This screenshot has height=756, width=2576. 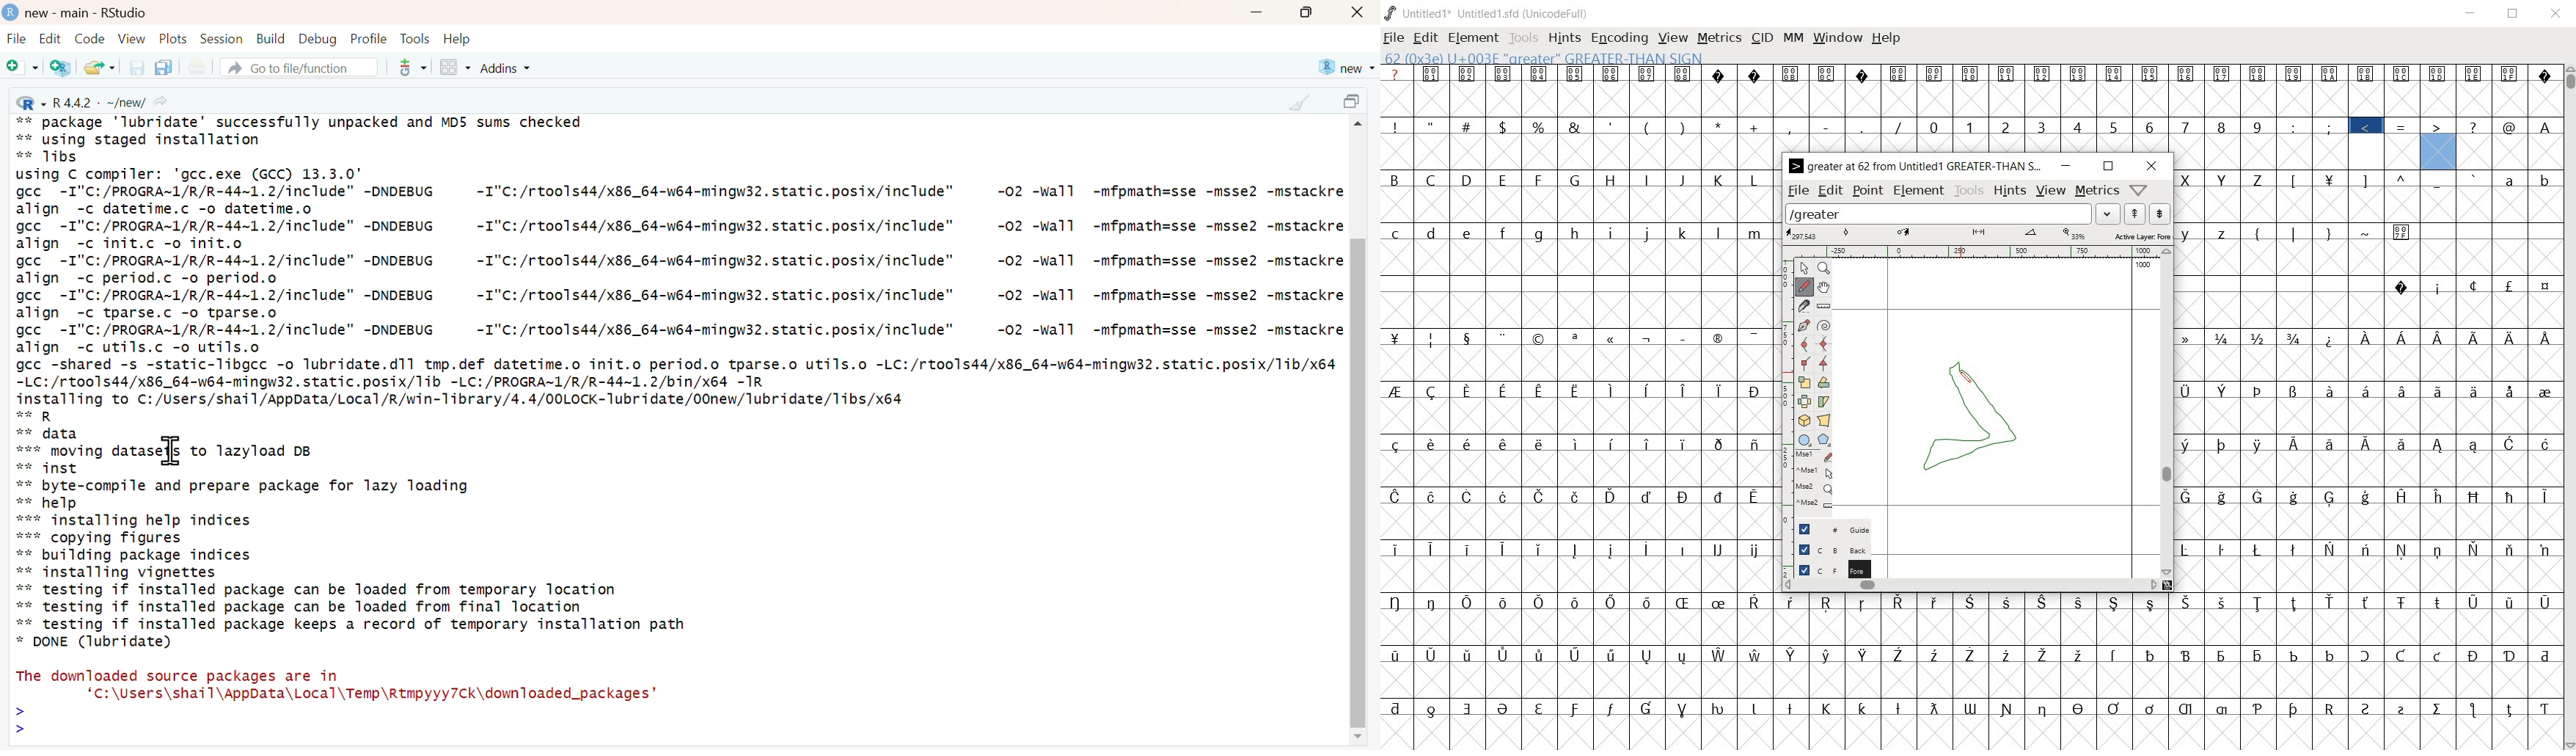 What do you see at coordinates (50, 38) in the screenshot?
I see `Edit` at bounding box center [50, 38].